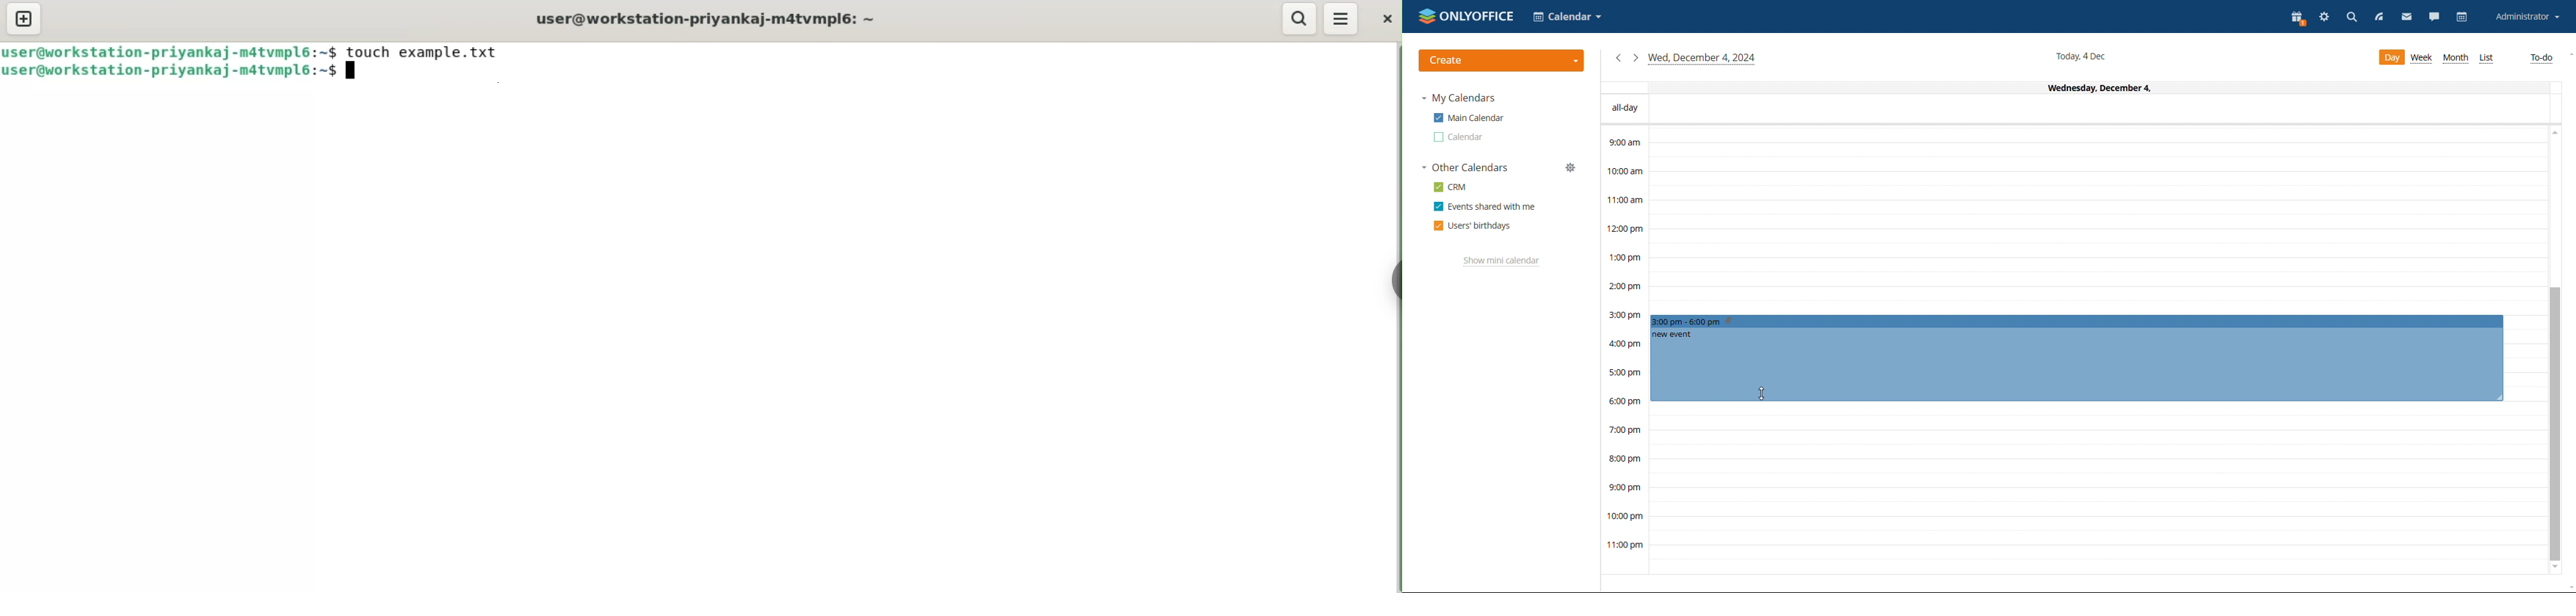 This screenshot has height=616, width=2576. I want to click on close, so click(1385, 21).